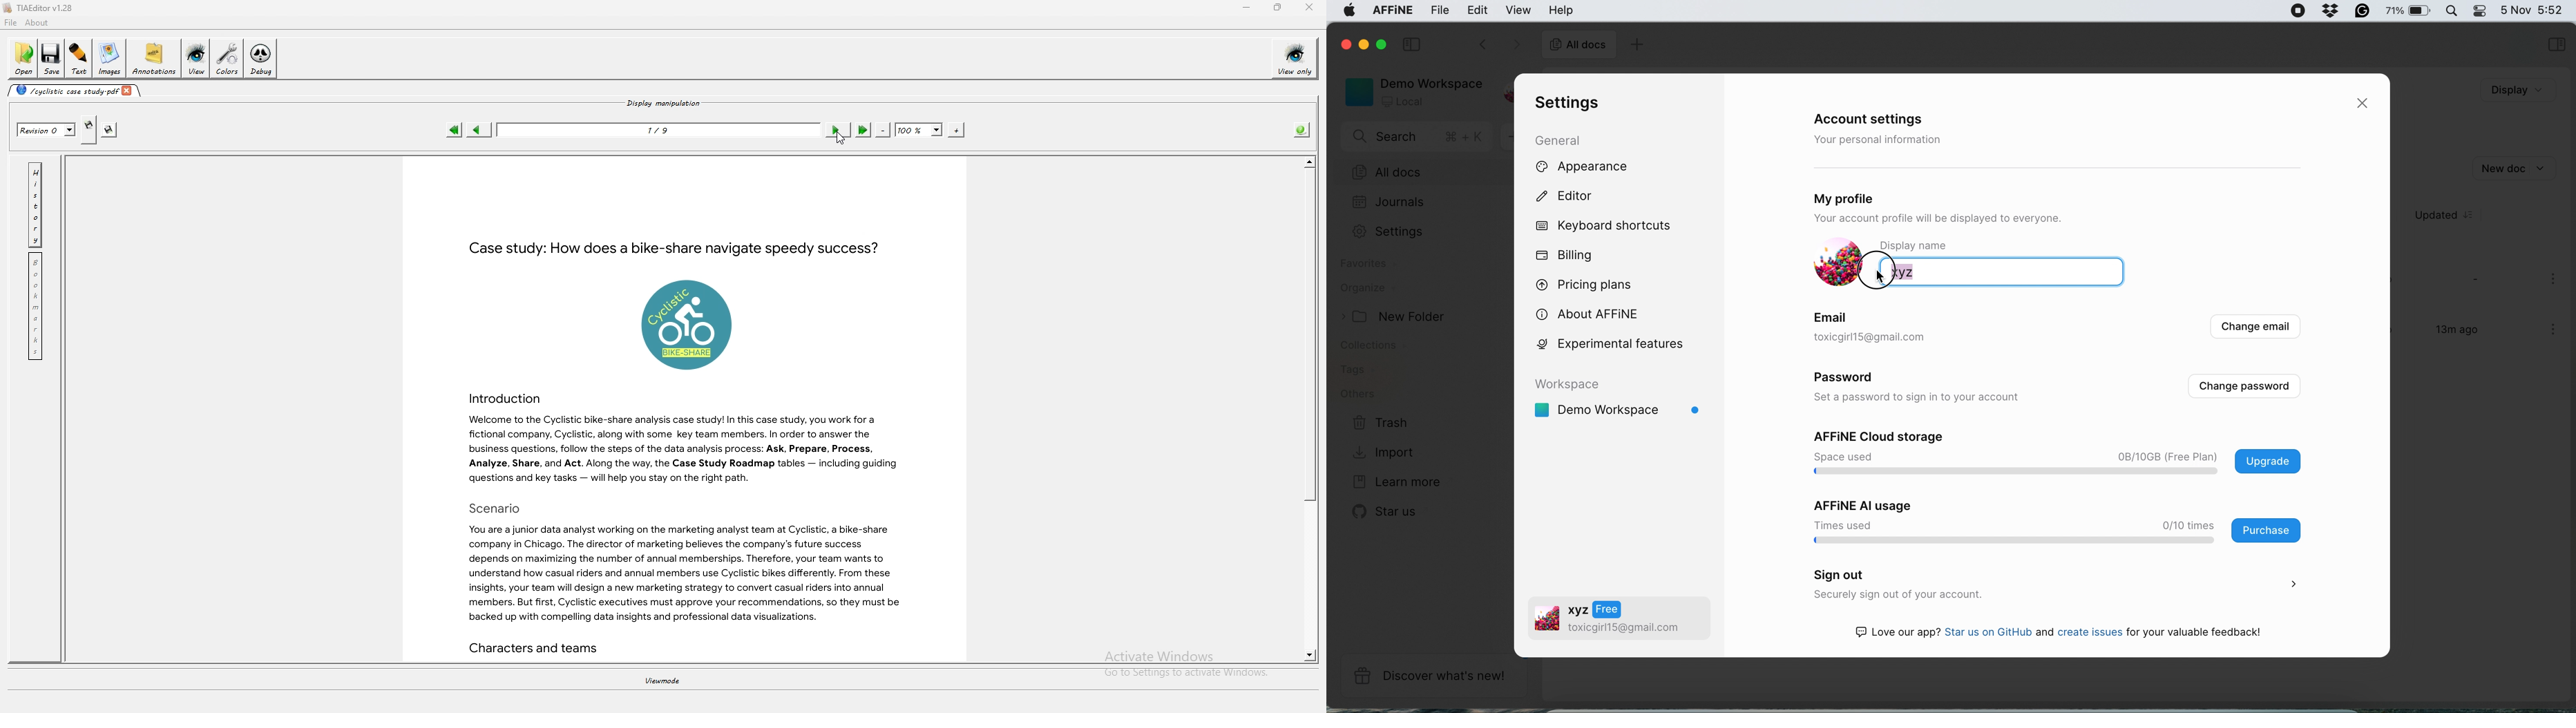  Describe the element at coordinates (1574, 198) in the screenshot. I see `editor` at that location.